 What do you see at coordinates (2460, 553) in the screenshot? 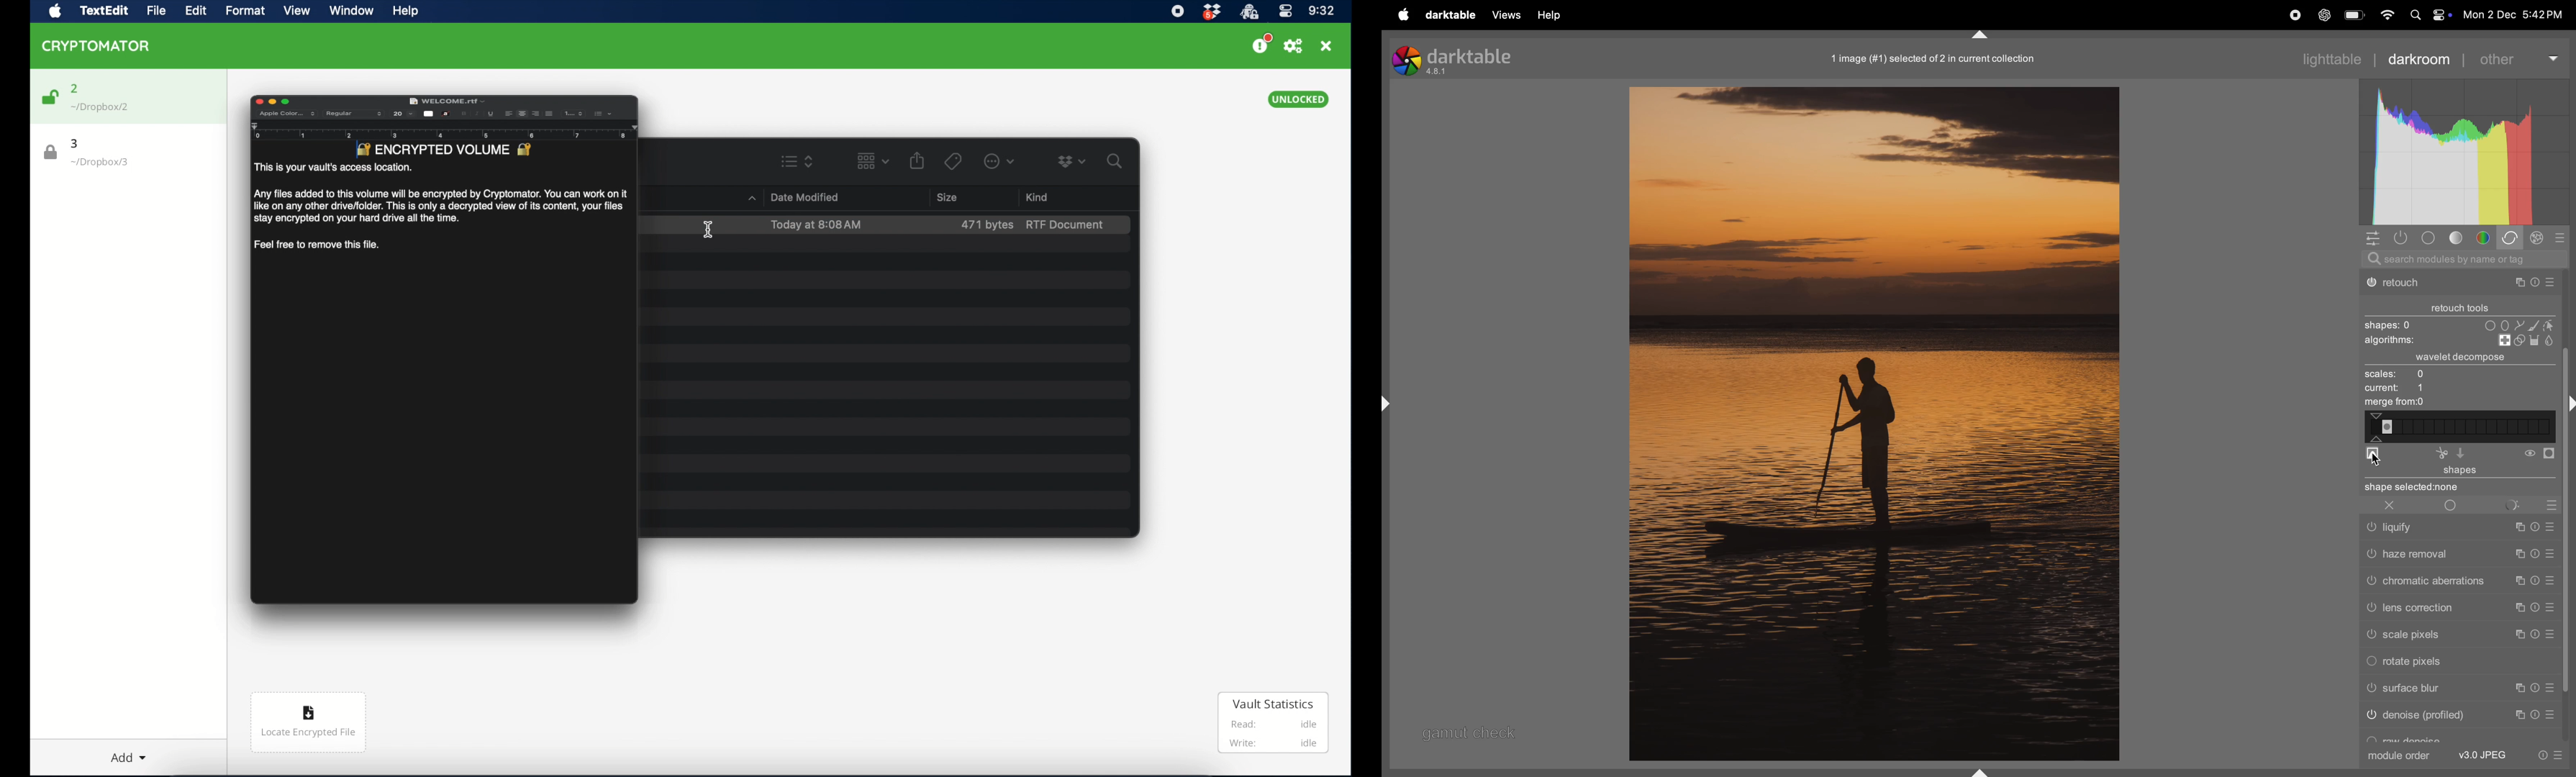
I see `haze removal` at bounding box center [2460, 553].